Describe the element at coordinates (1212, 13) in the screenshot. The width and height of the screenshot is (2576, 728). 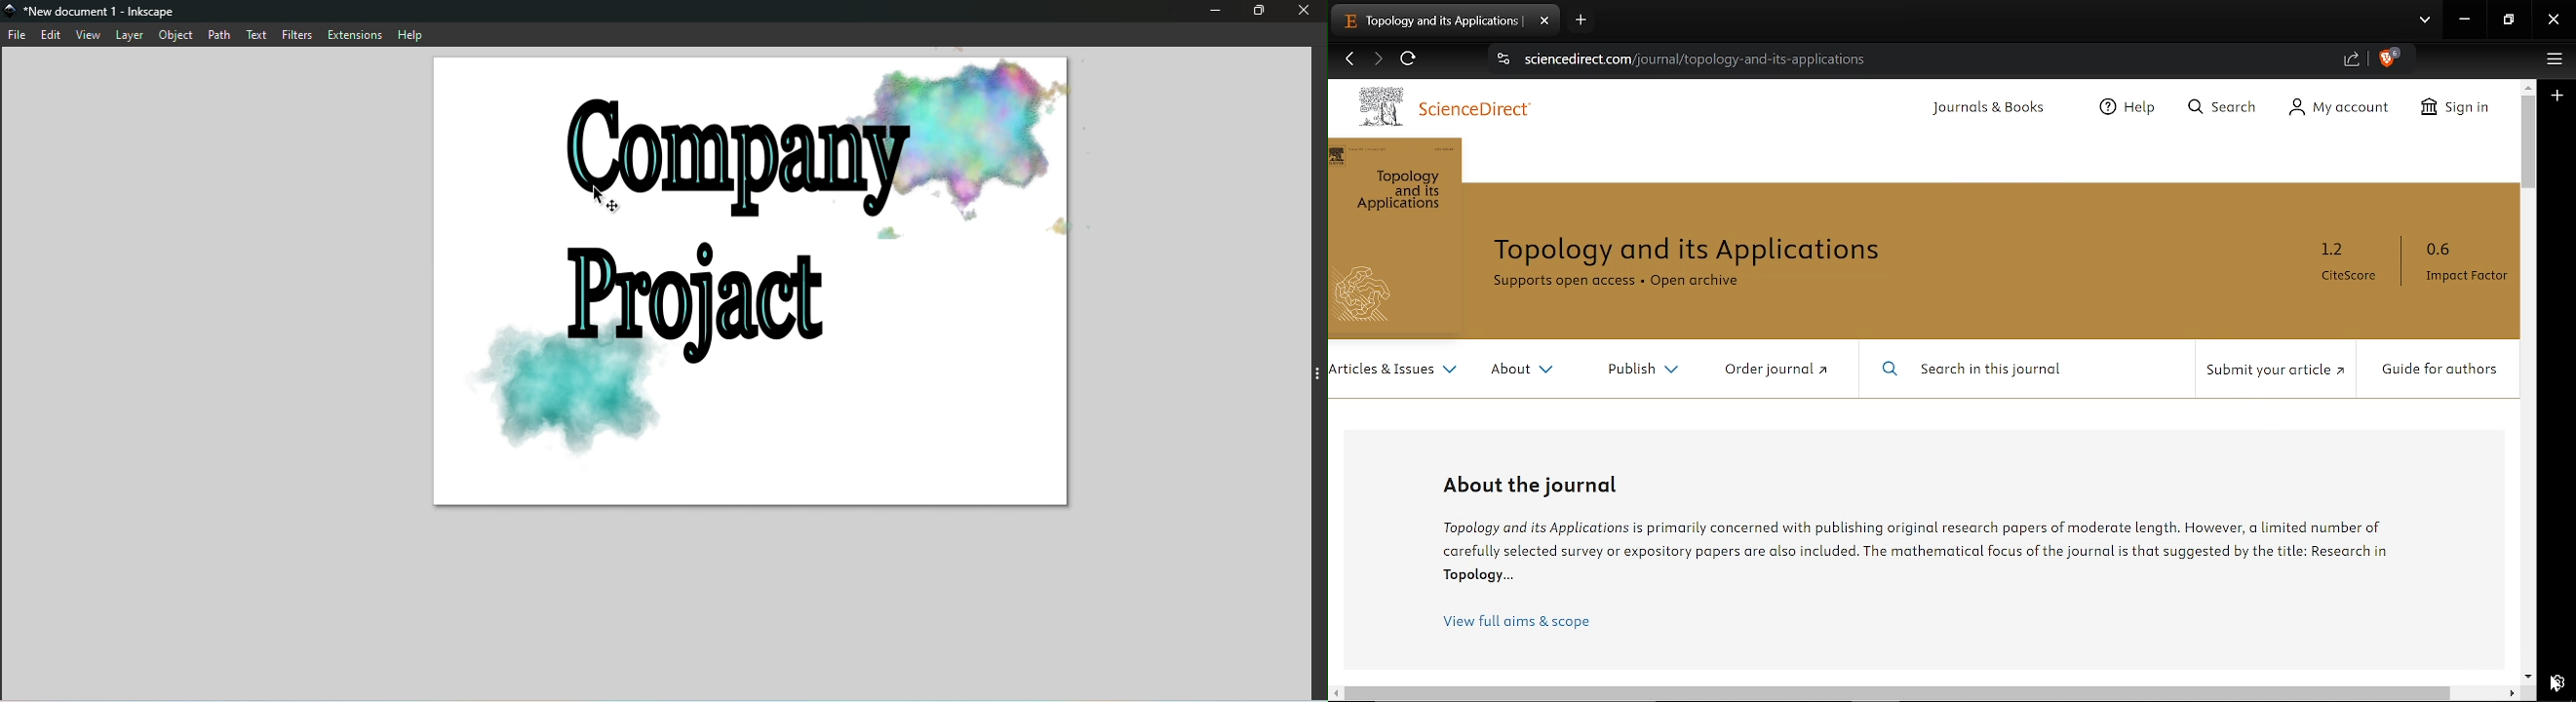
I see `Minimize` at that location.